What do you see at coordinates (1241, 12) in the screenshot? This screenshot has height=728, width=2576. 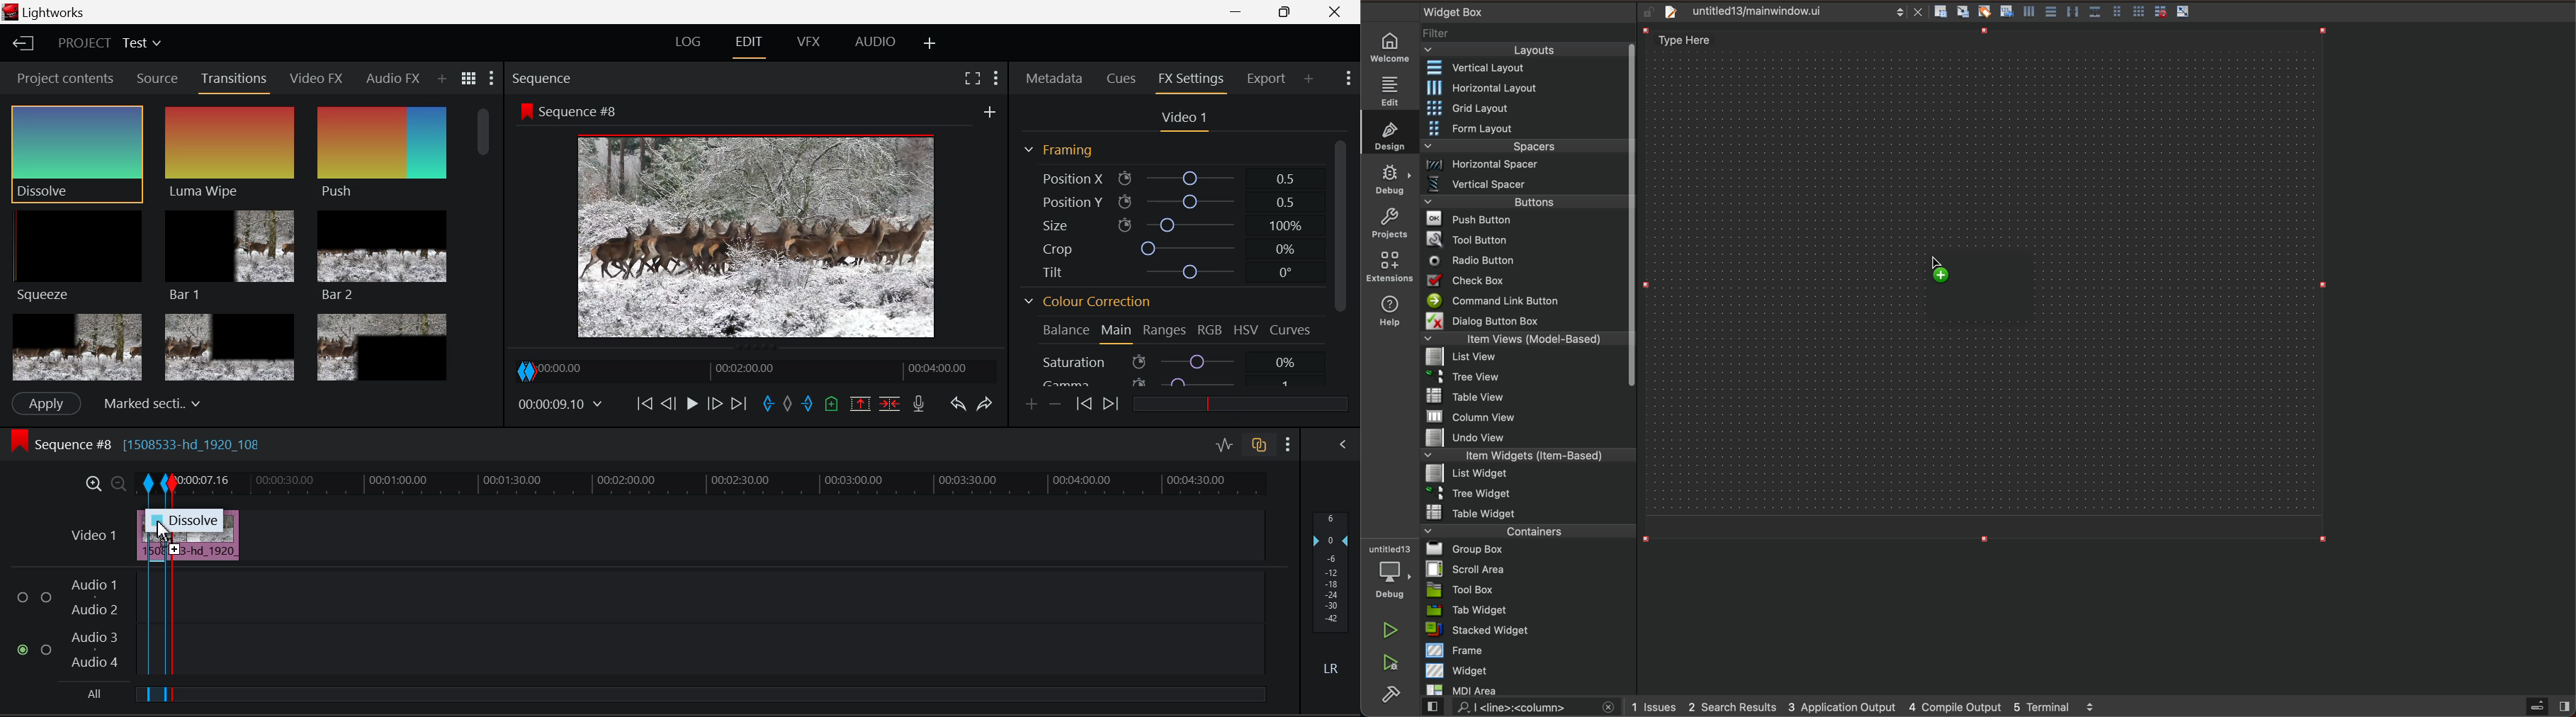 I see `Restore Down` at bounding box center [1241, 12].